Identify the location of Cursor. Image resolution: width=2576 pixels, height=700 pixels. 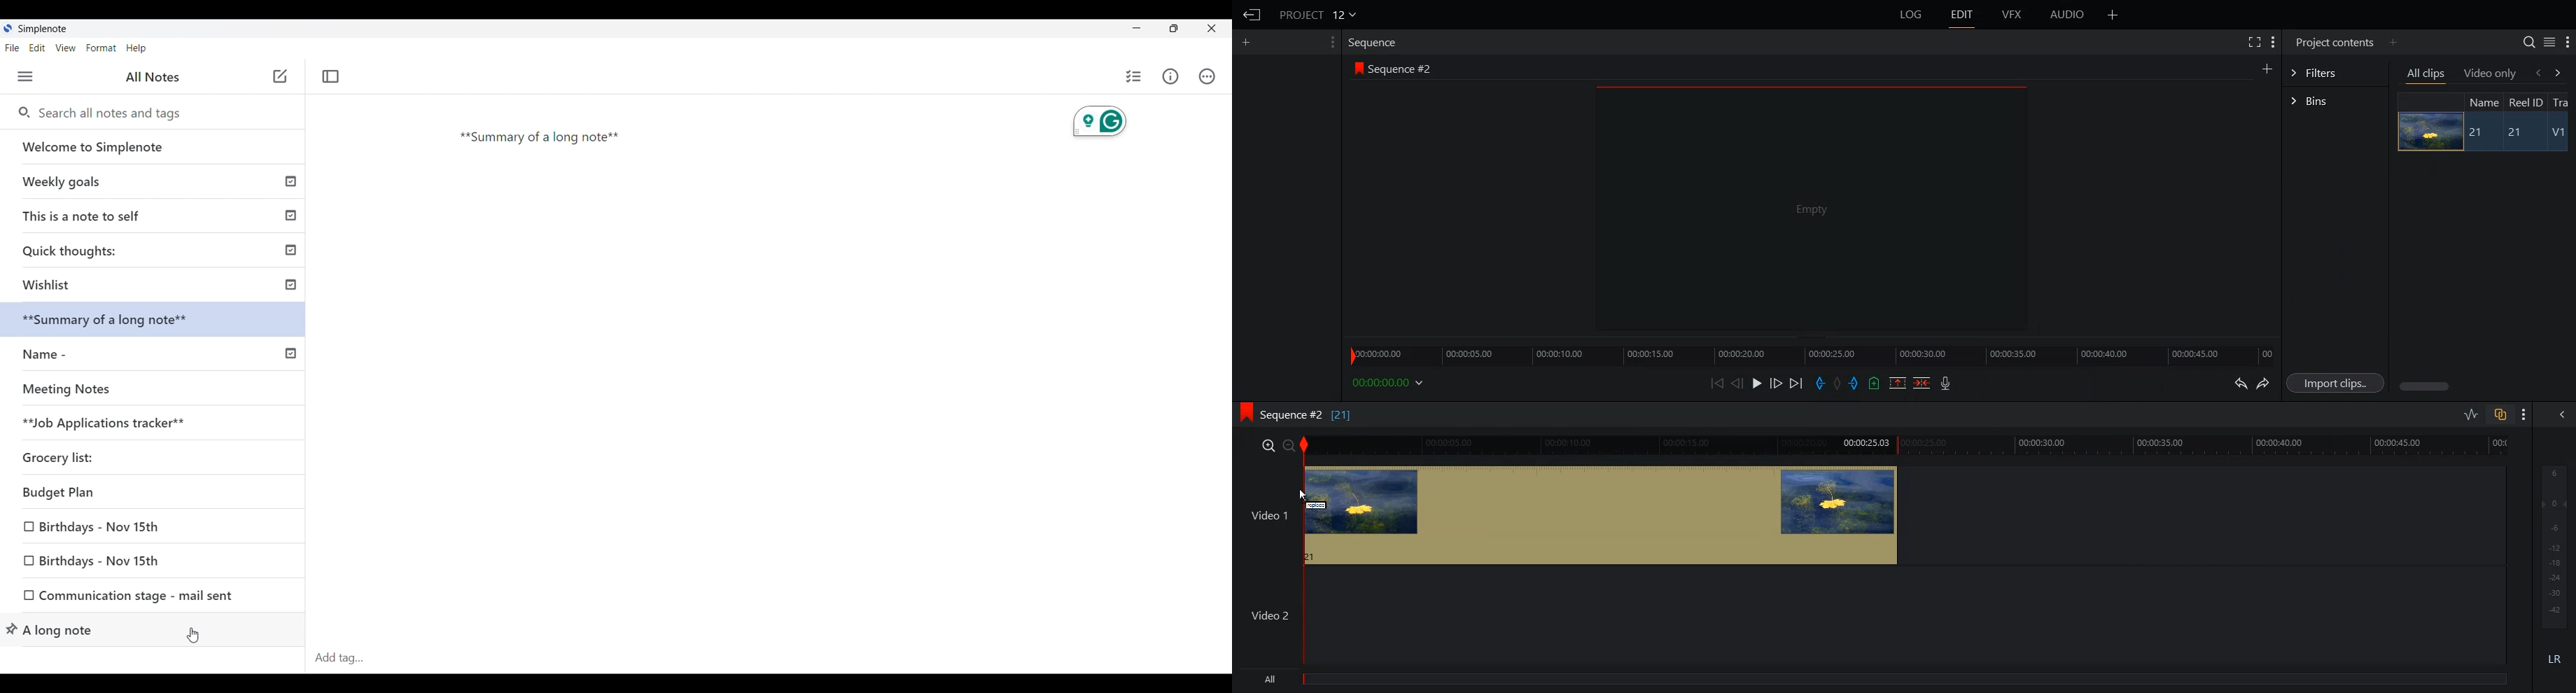
(195, 633).